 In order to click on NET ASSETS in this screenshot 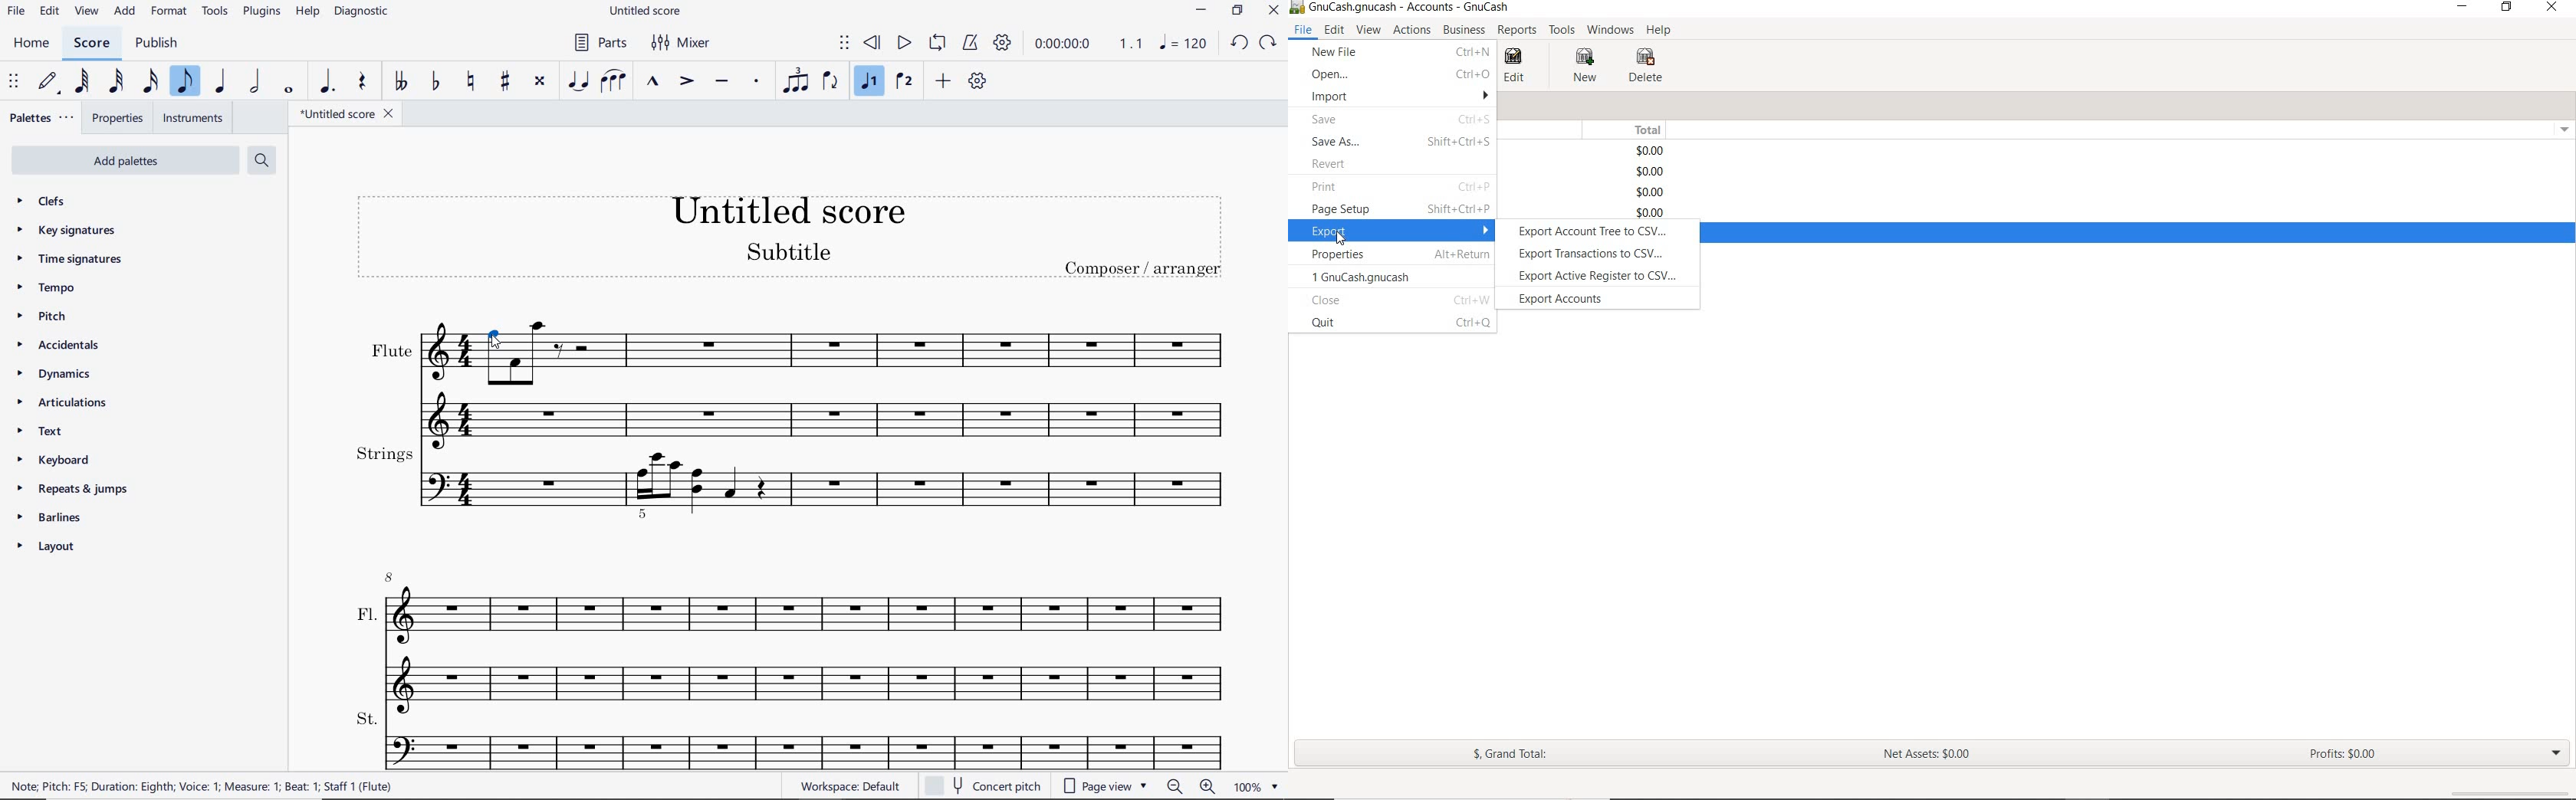, I will do `click(1930, 756)`.